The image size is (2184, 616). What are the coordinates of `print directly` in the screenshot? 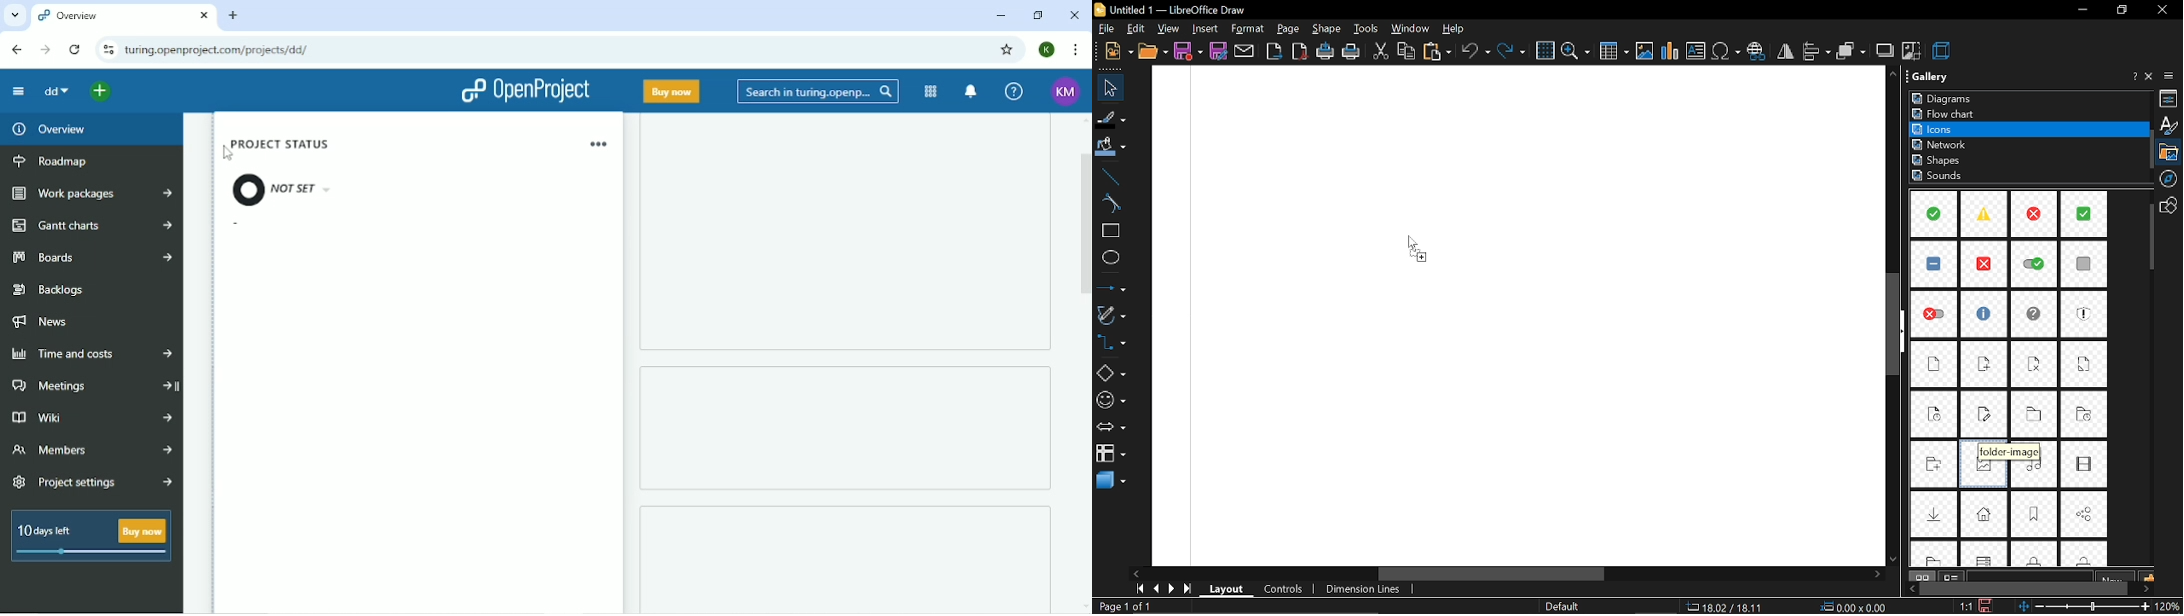 It's located at (1325, 52).